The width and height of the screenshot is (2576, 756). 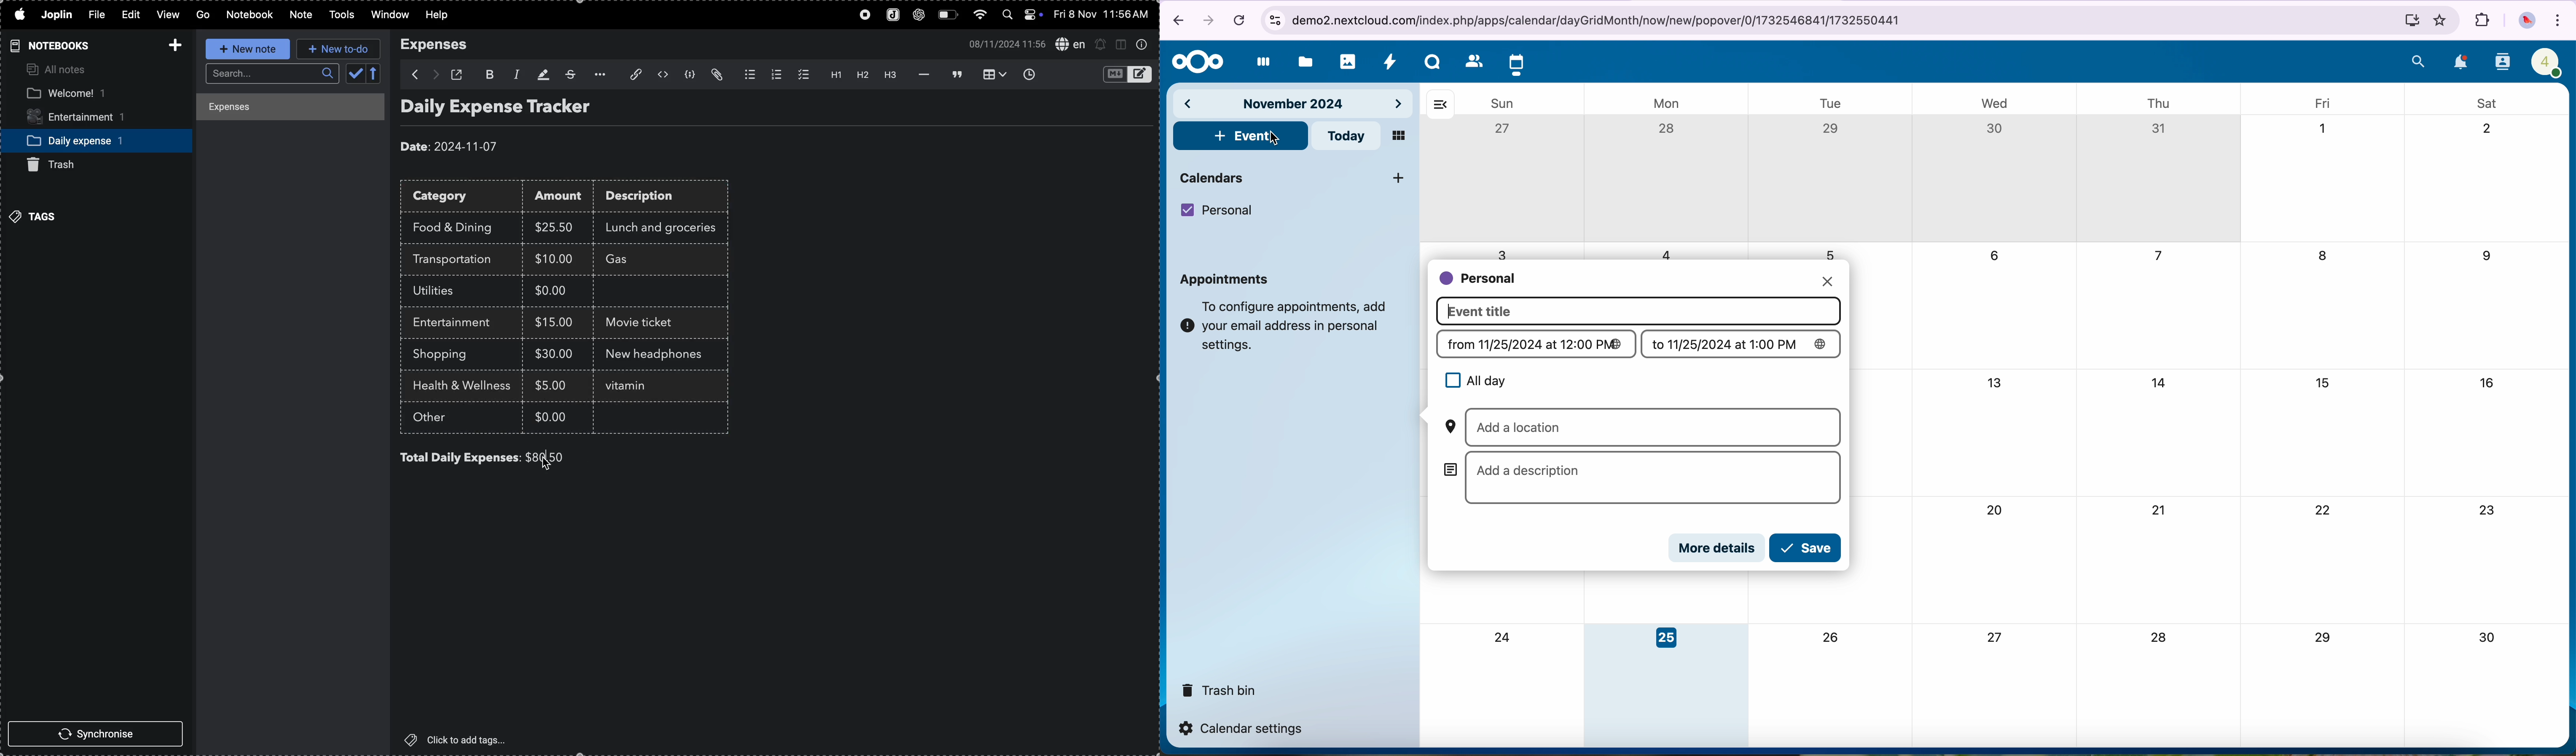 What do you see at coordinates (458, 226) in the screenshot?
I see `food and drink` at bounding box center [458, 226].